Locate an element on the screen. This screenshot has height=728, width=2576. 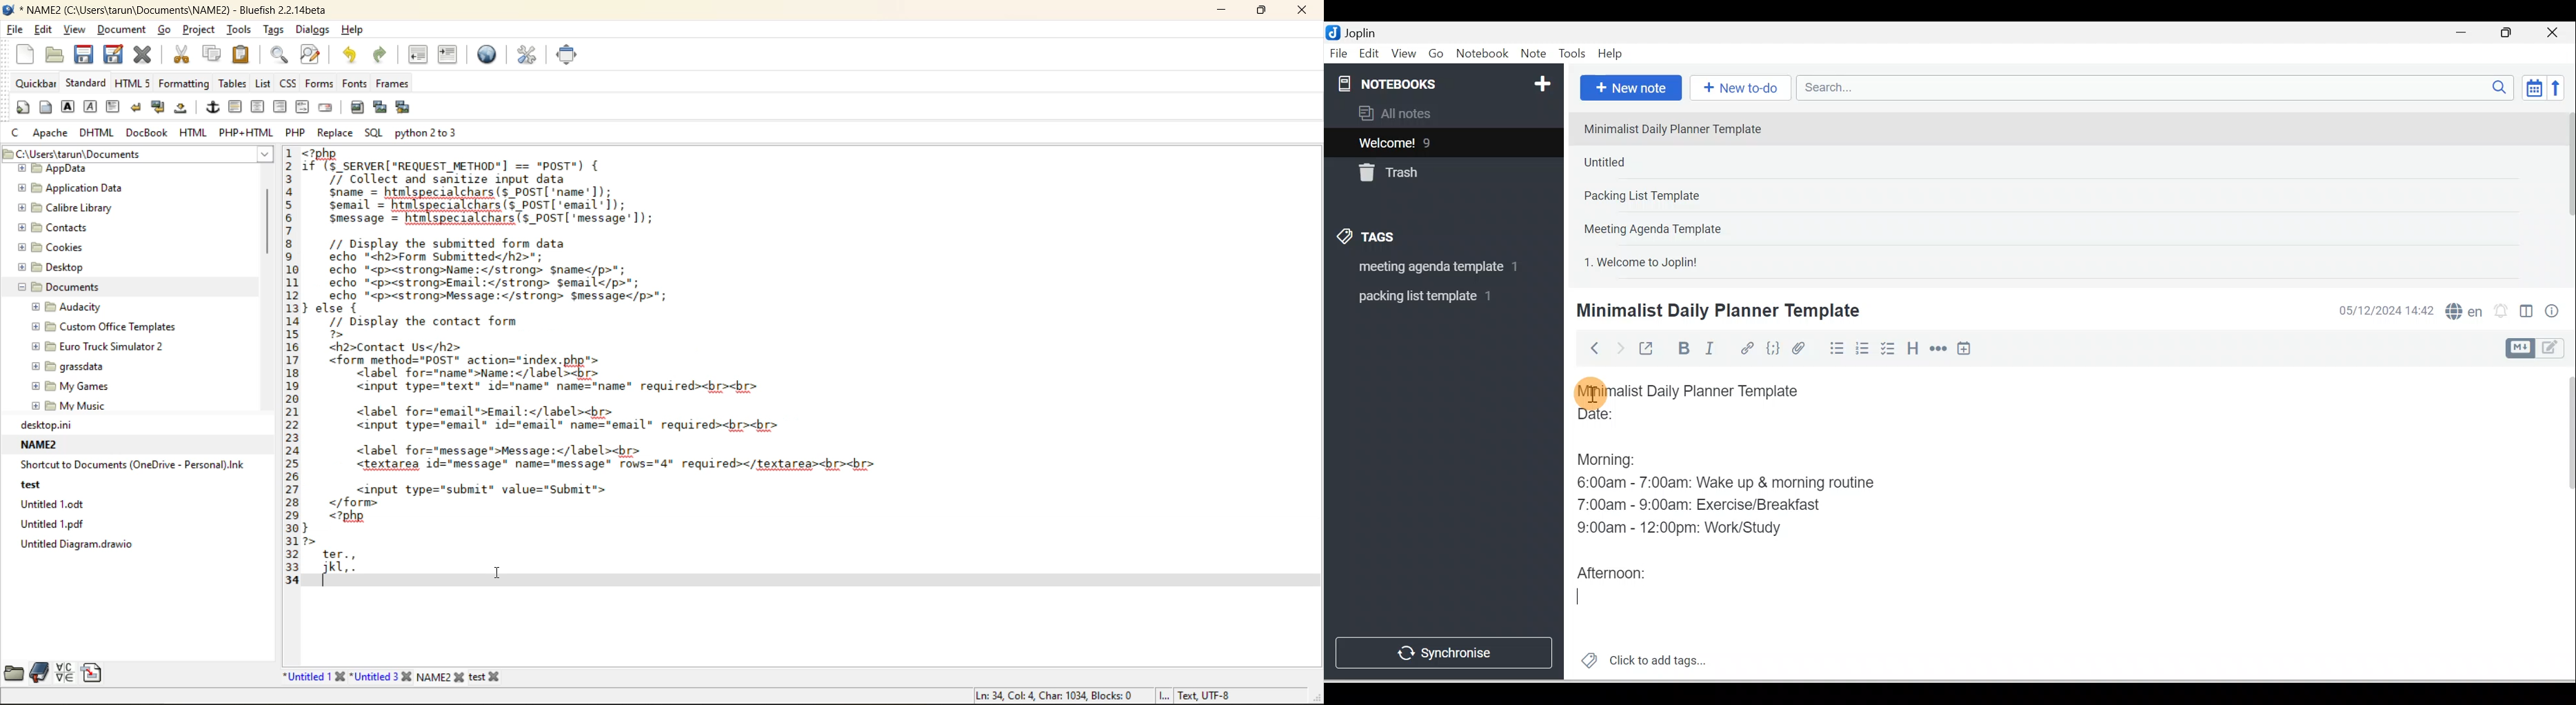
dhtml is located at coordinates (97, 132).